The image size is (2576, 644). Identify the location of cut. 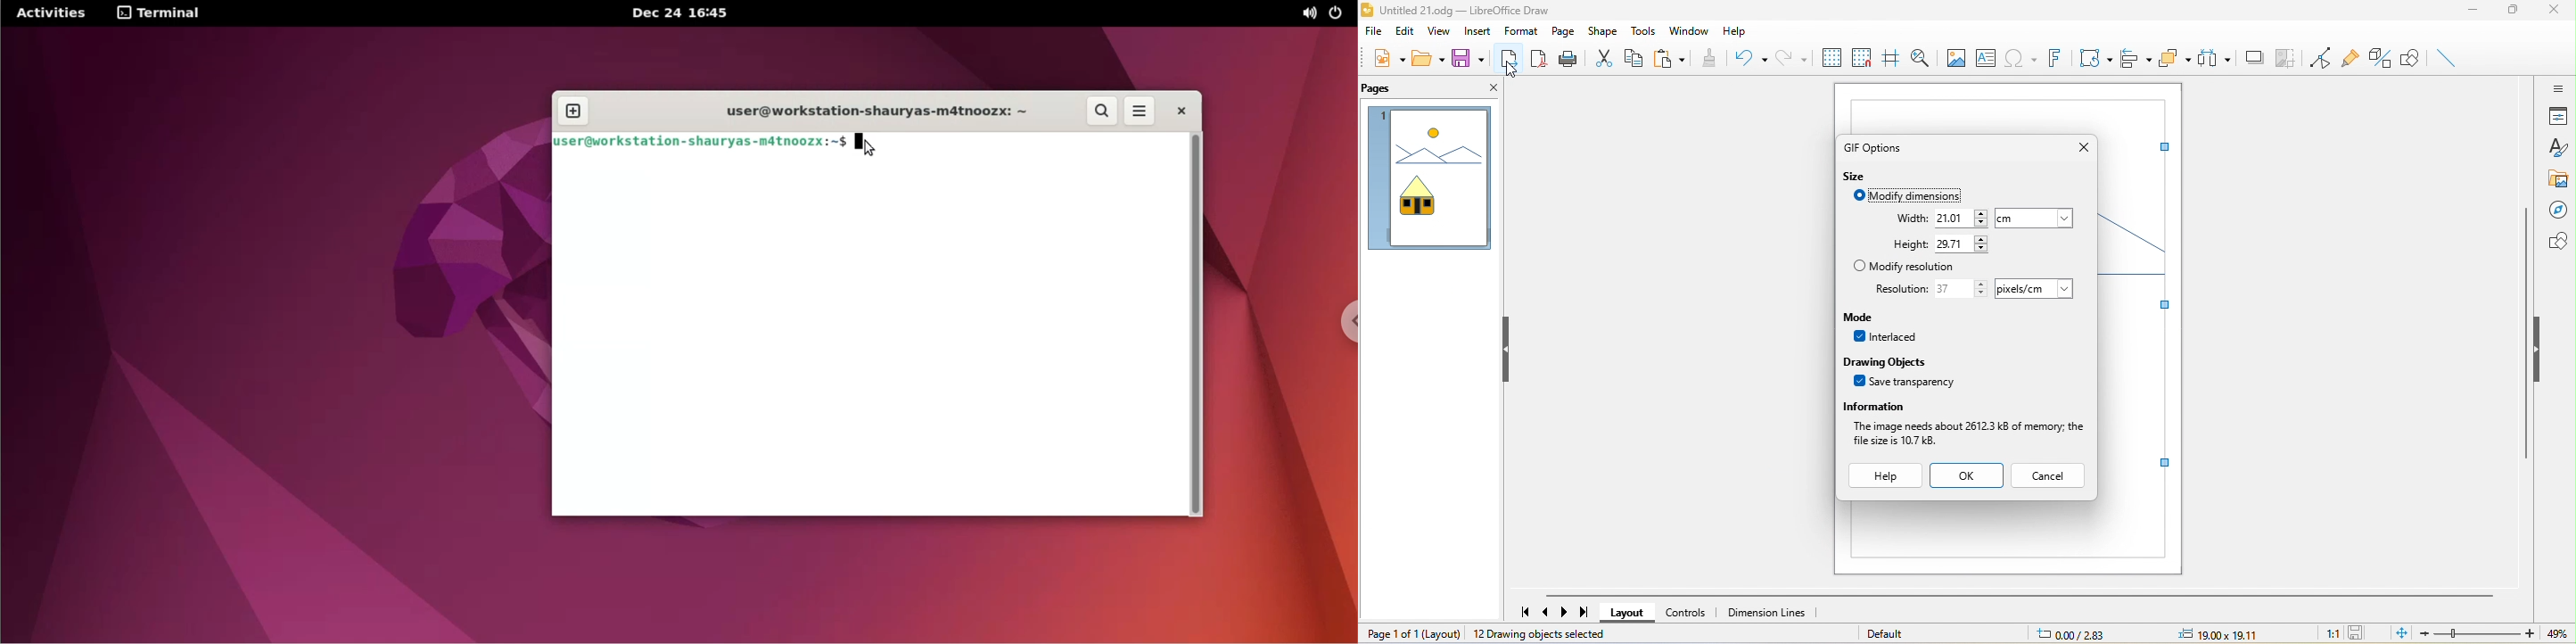
(1603, 56).